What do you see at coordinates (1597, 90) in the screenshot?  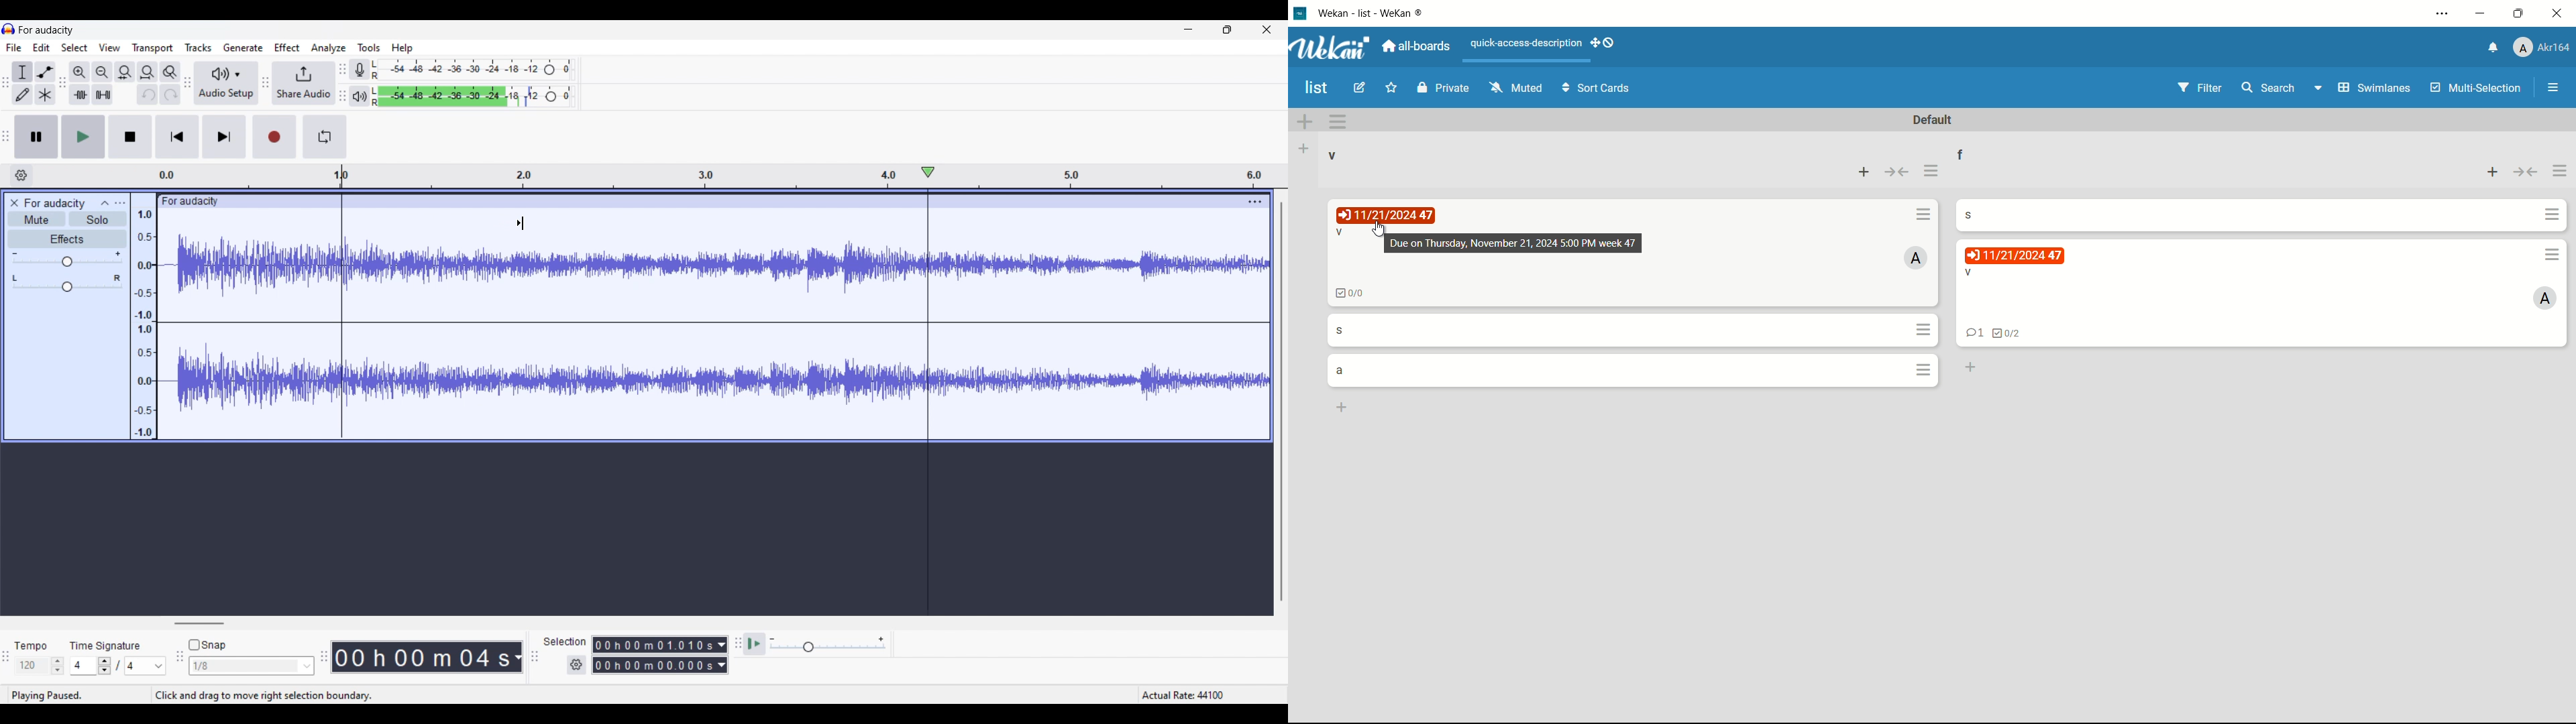 I see `sort cards` at bounding box center [1597, 90].